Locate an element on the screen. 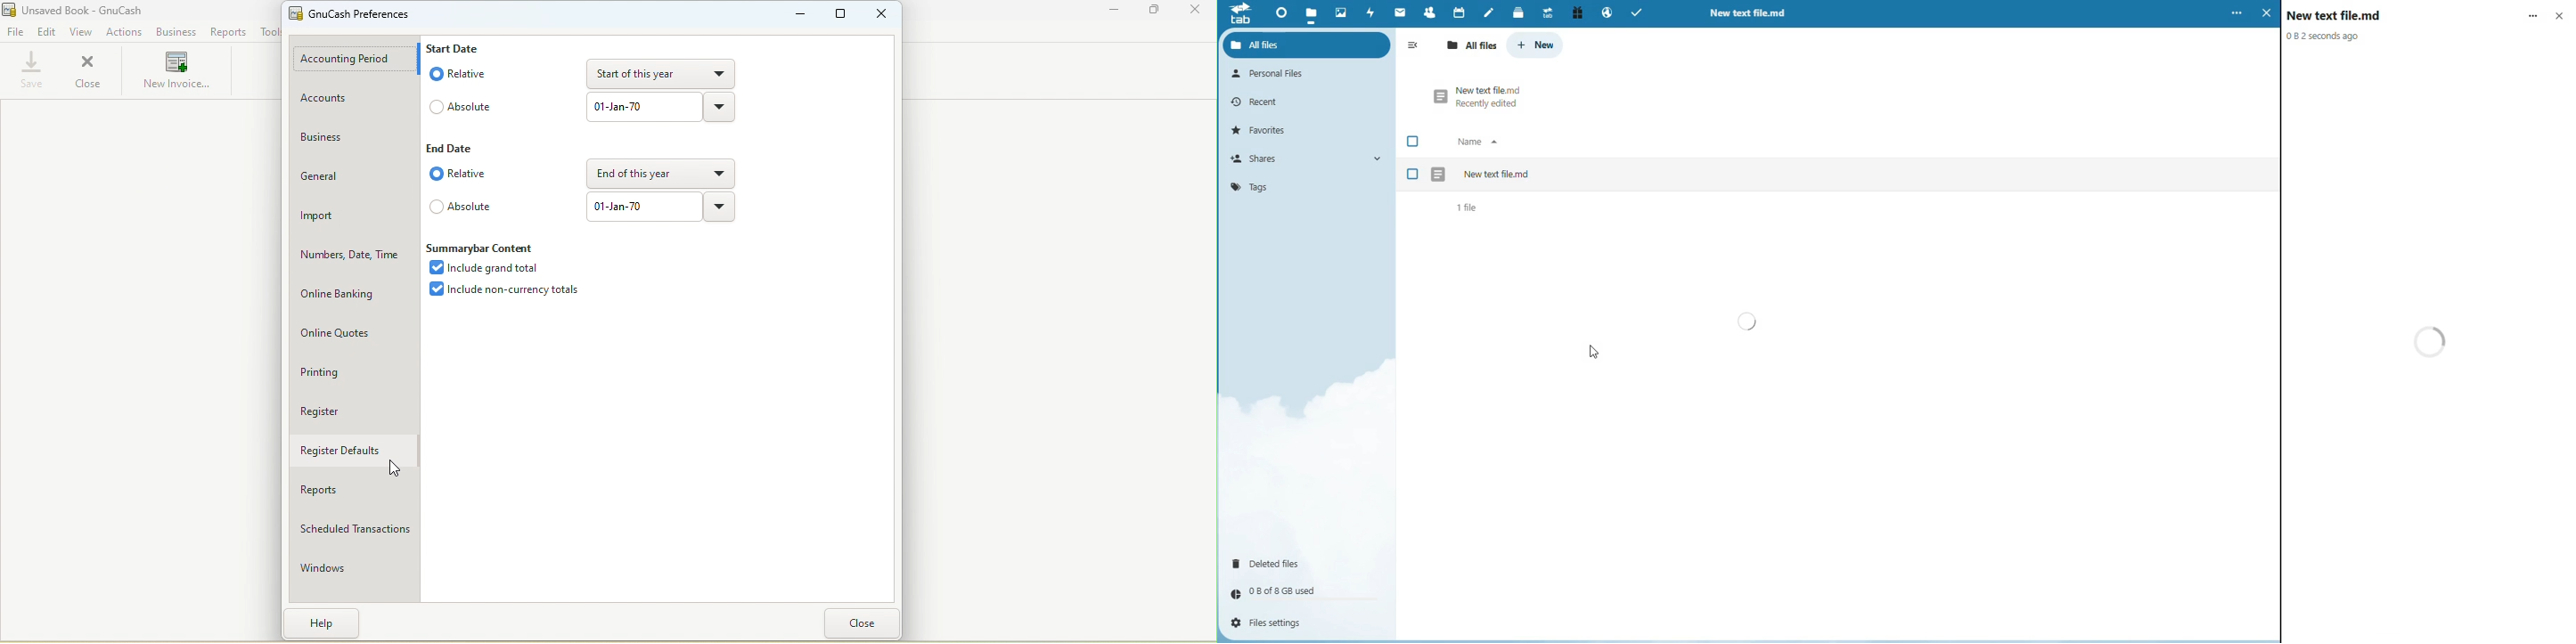 Image resolution: width=2576 pixels, height=644 pixels. Loading is located at coordinates (1749, 322).